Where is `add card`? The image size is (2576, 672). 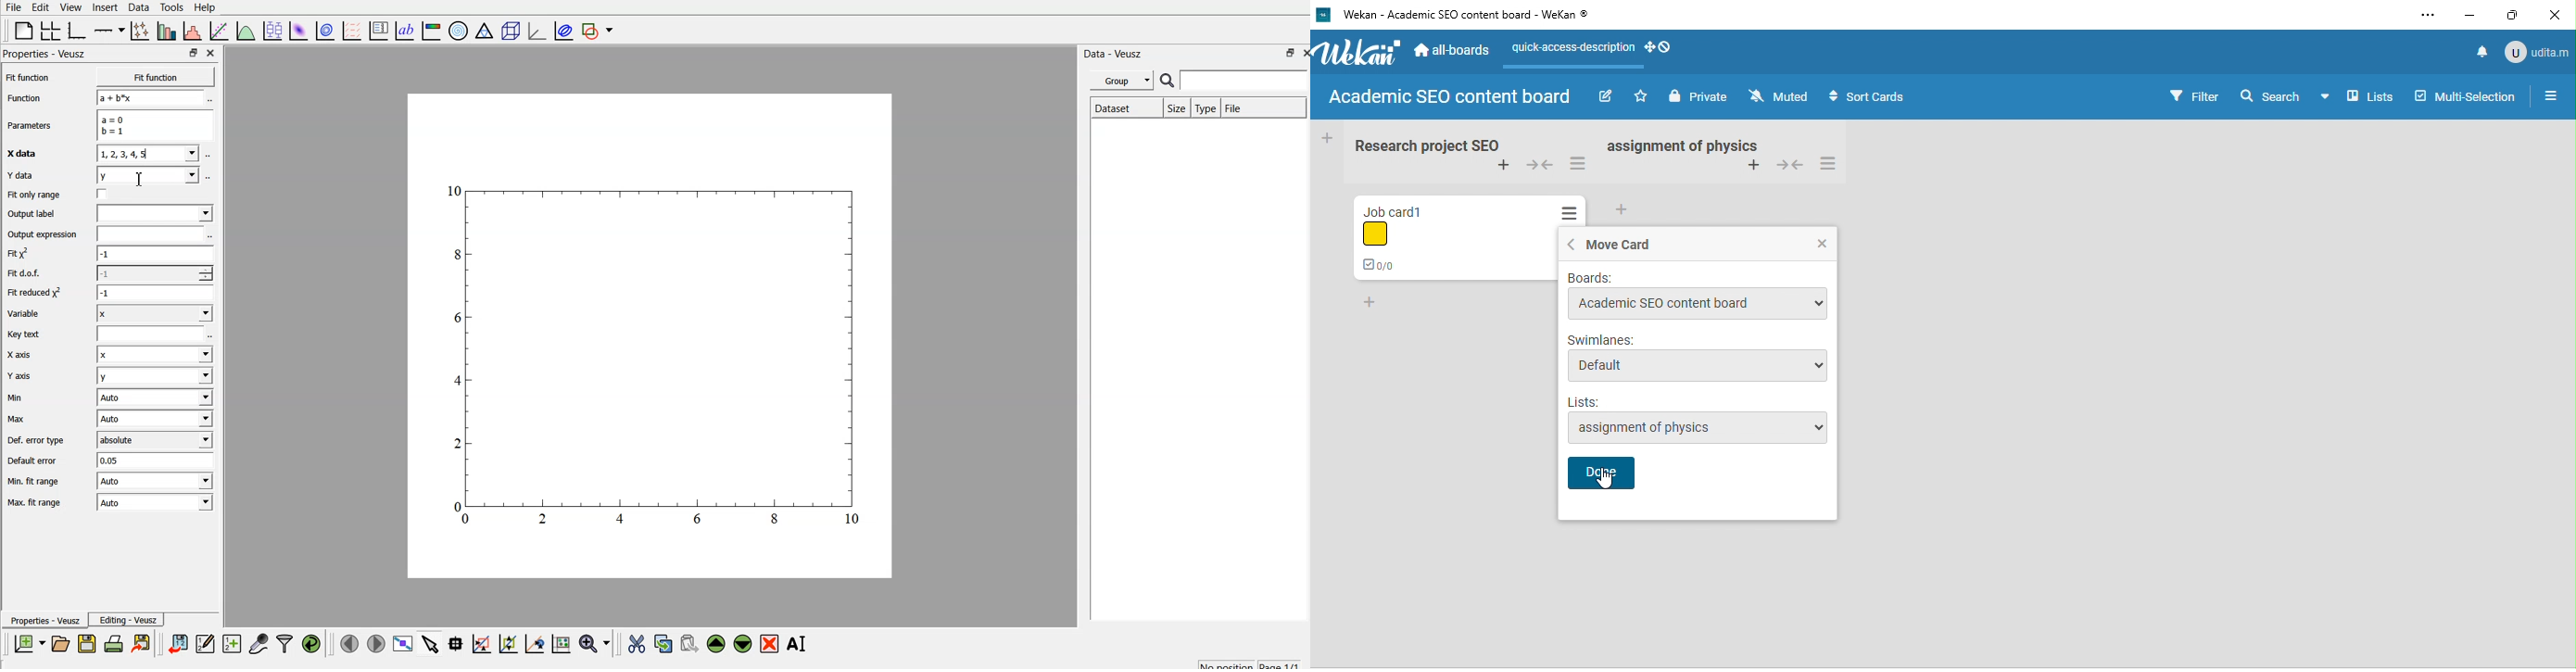
add card is located at coordinates (1496, 166).